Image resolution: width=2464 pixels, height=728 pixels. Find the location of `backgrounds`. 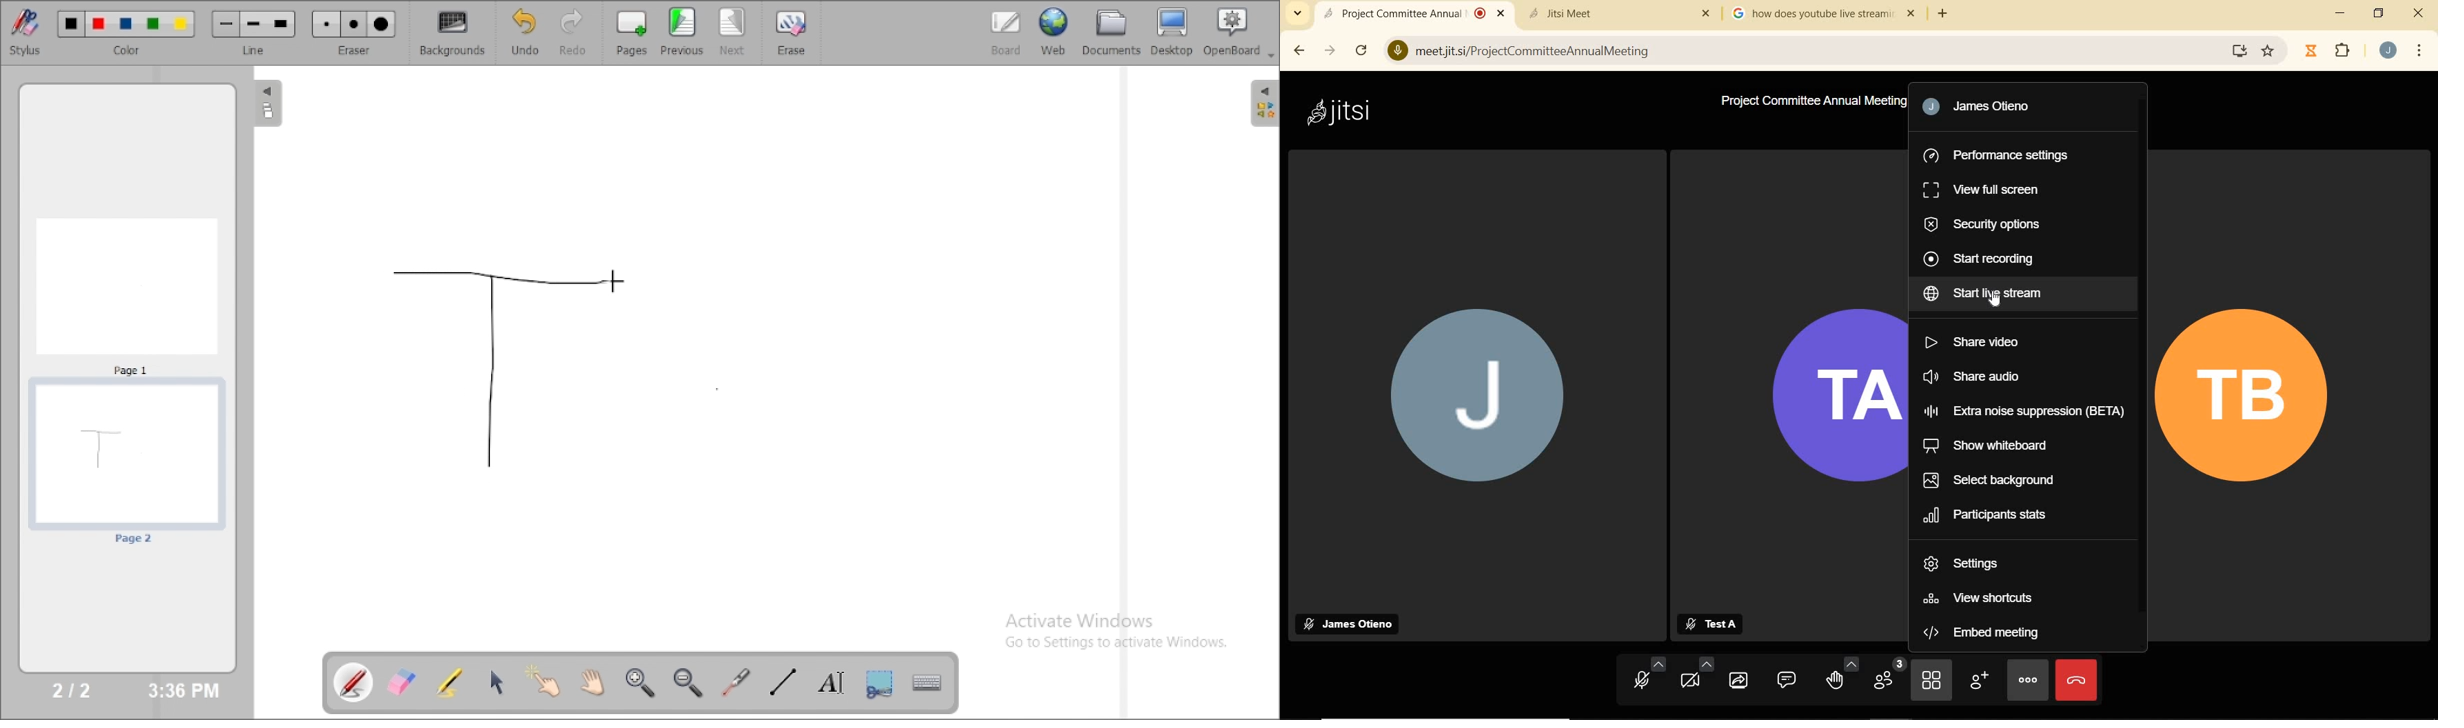

backgrounds is located at coordinates (454, 33).